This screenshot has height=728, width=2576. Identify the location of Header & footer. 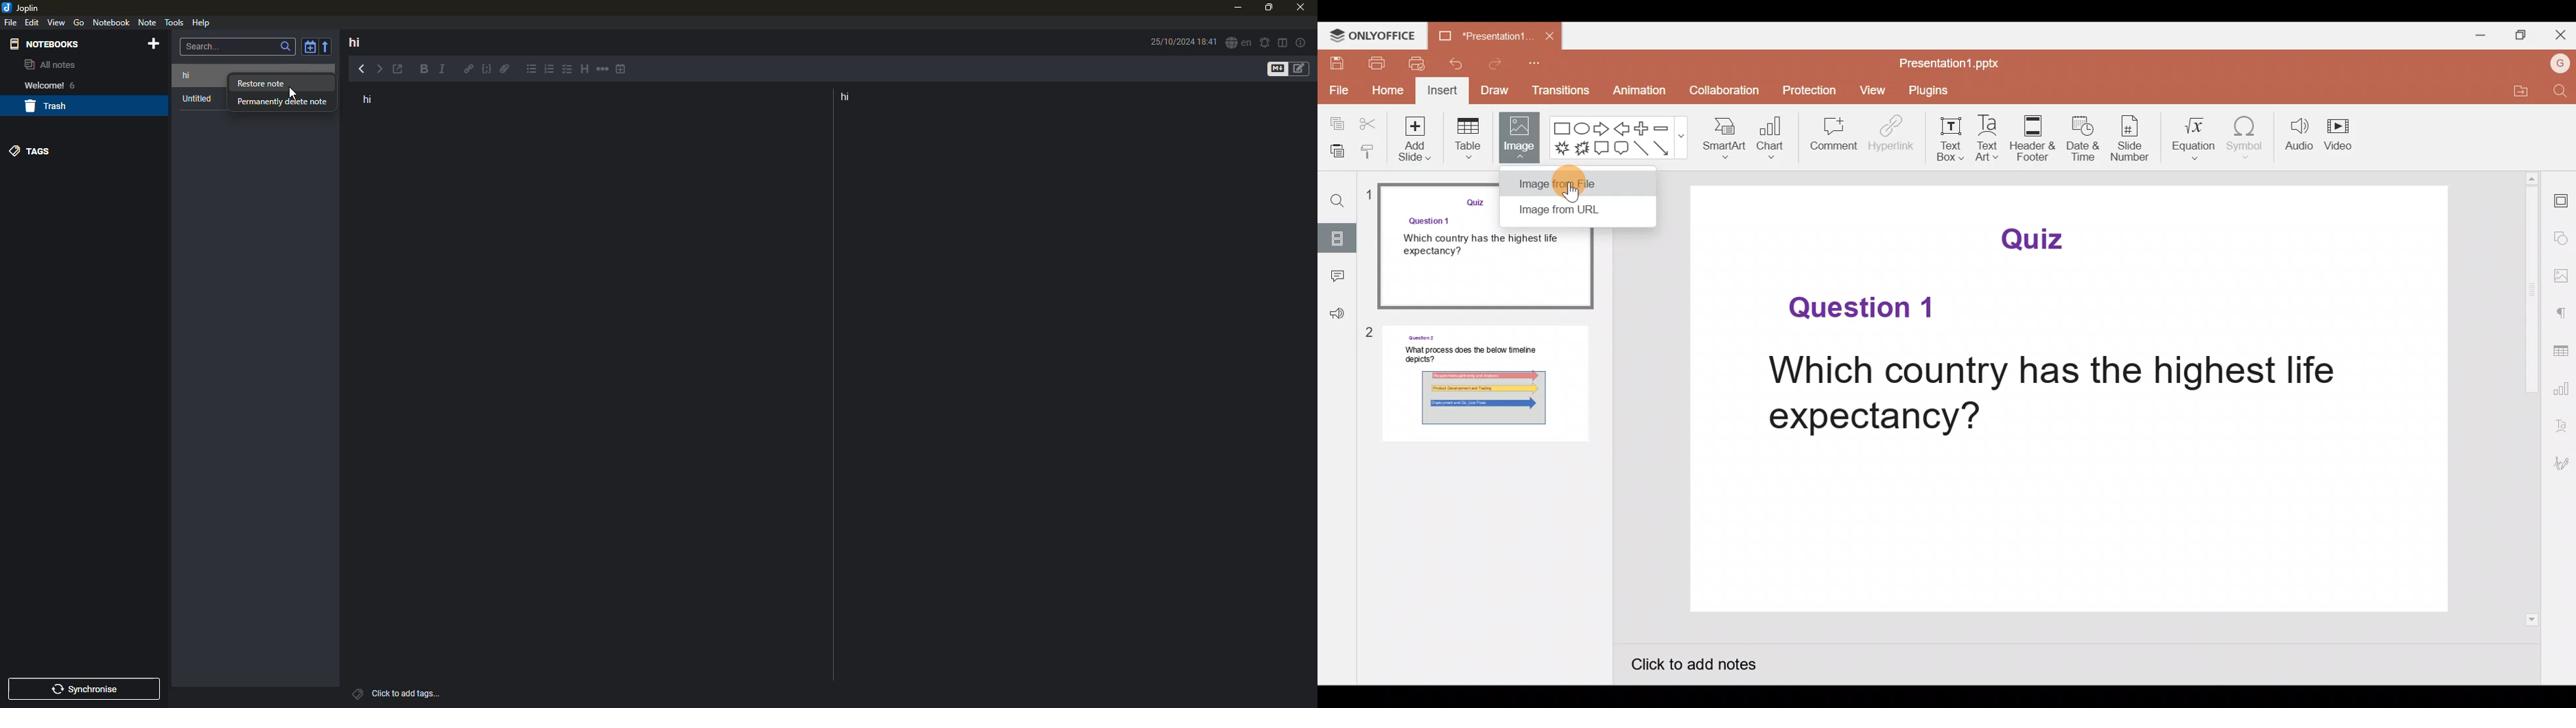
(2033, 134).